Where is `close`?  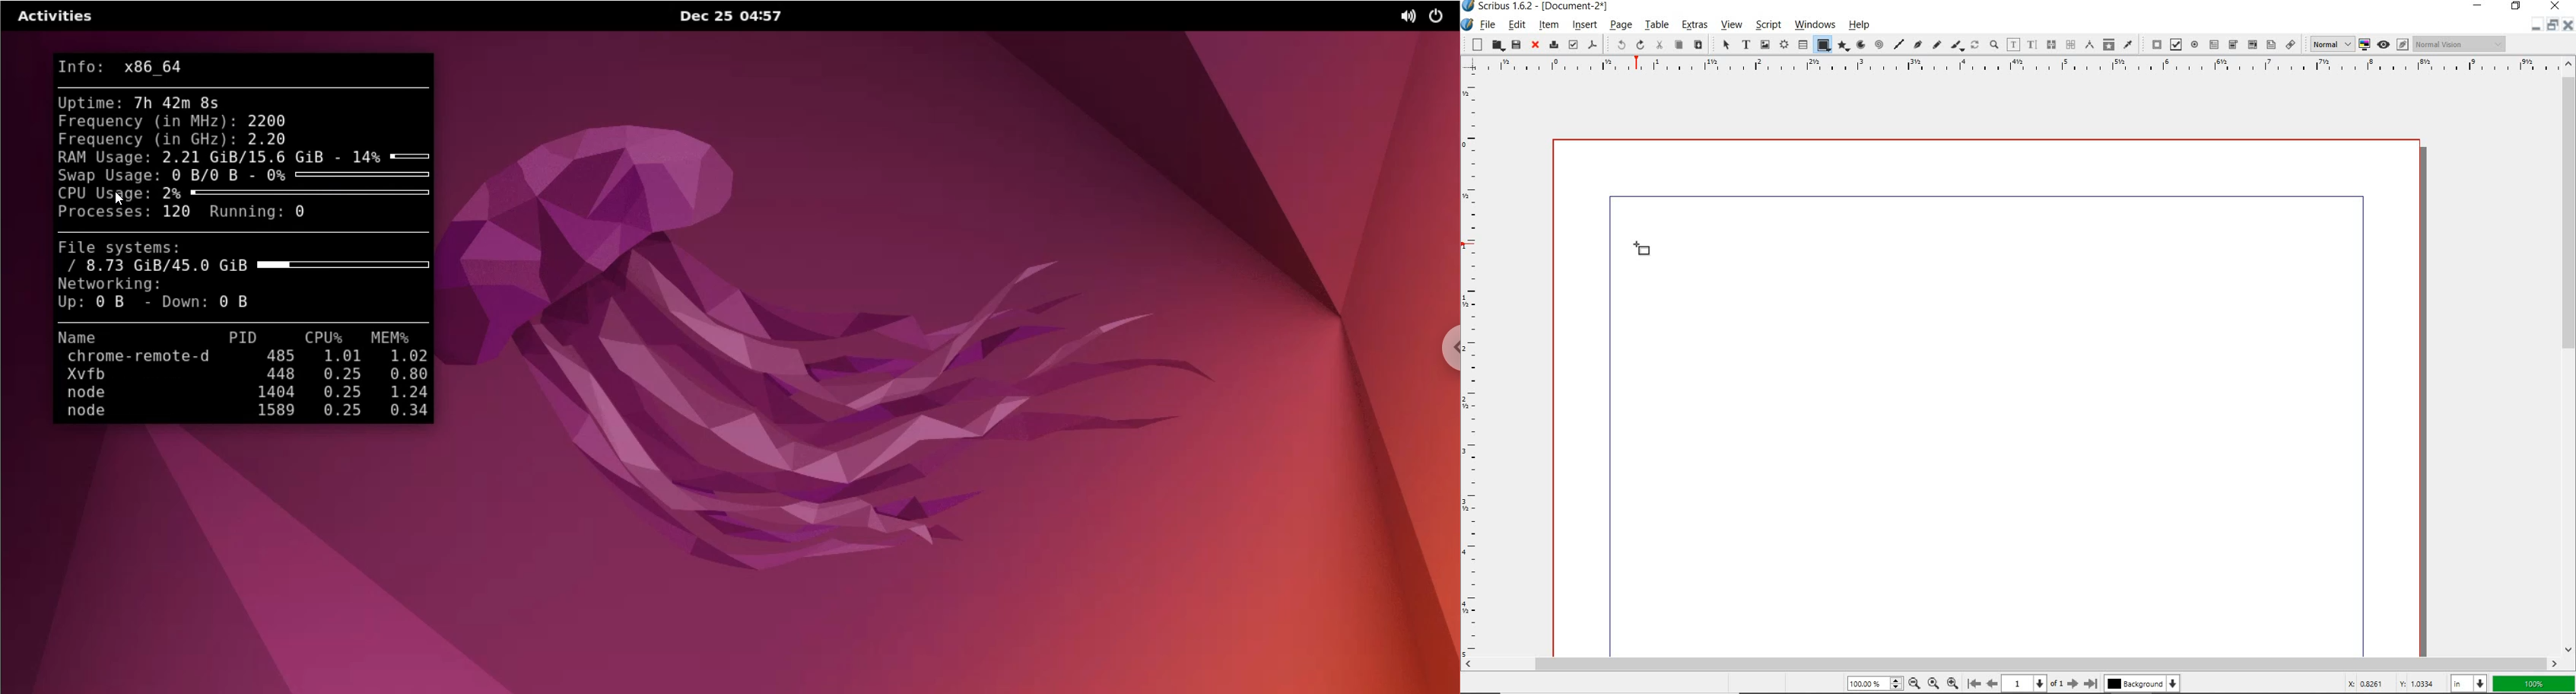 close is located at coordinates (1536, 45).